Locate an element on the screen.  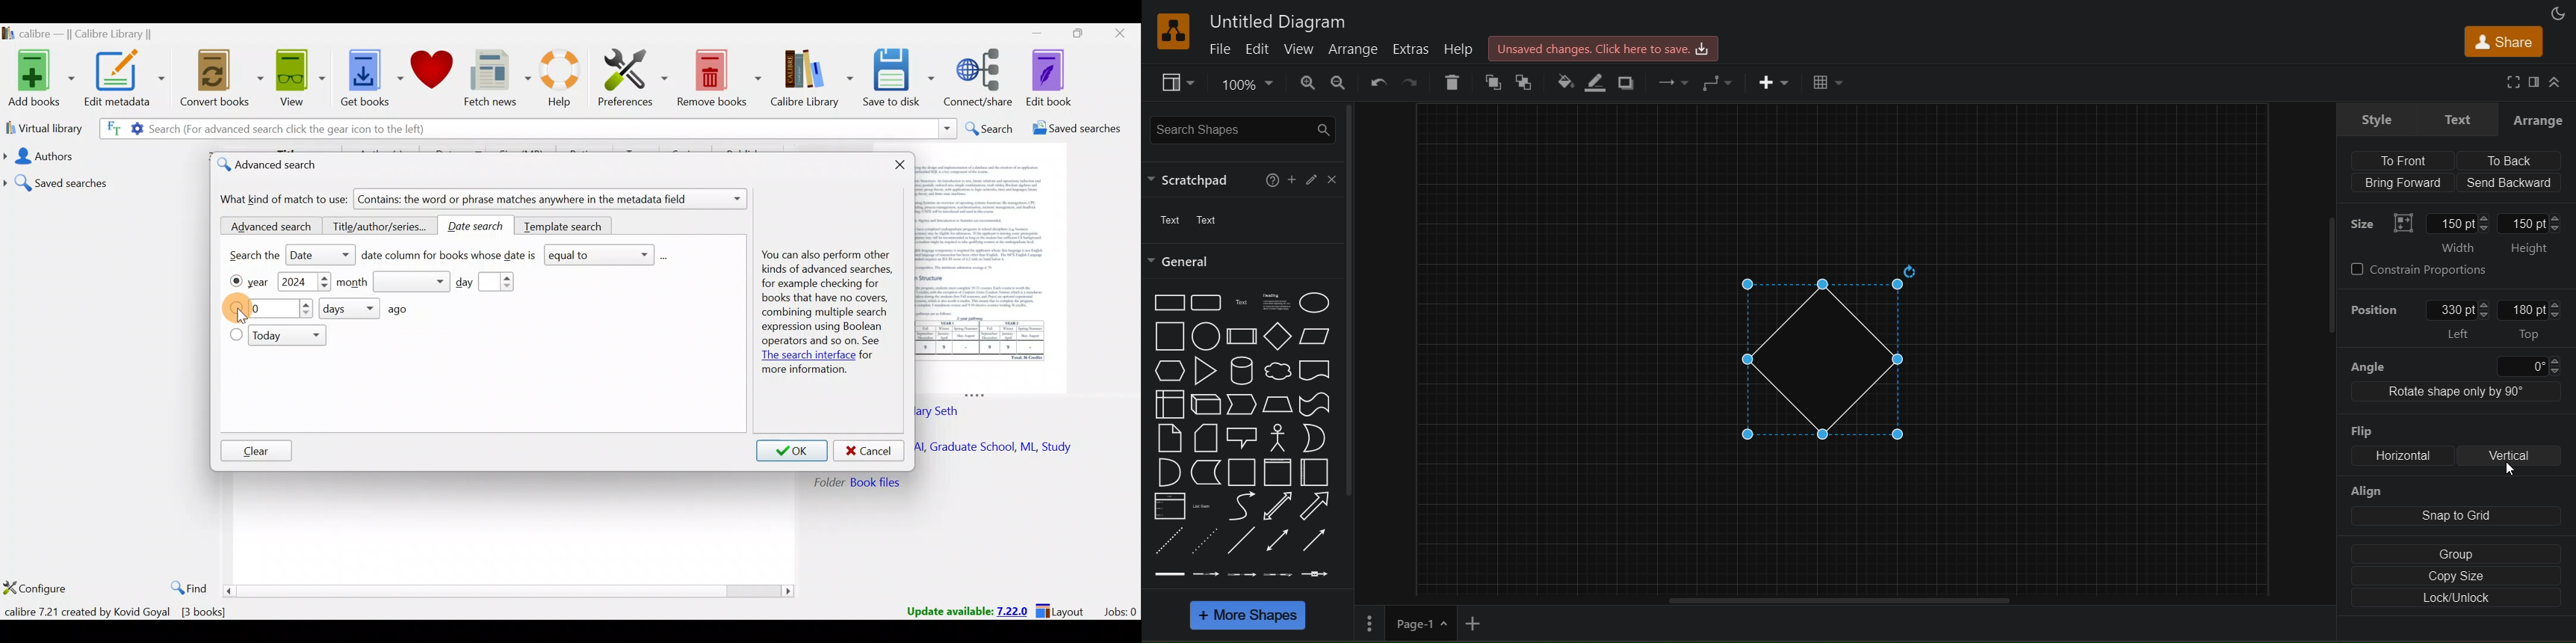
Search (For advanced search click the gear icon to the left) is located at coordinates (272, 130).